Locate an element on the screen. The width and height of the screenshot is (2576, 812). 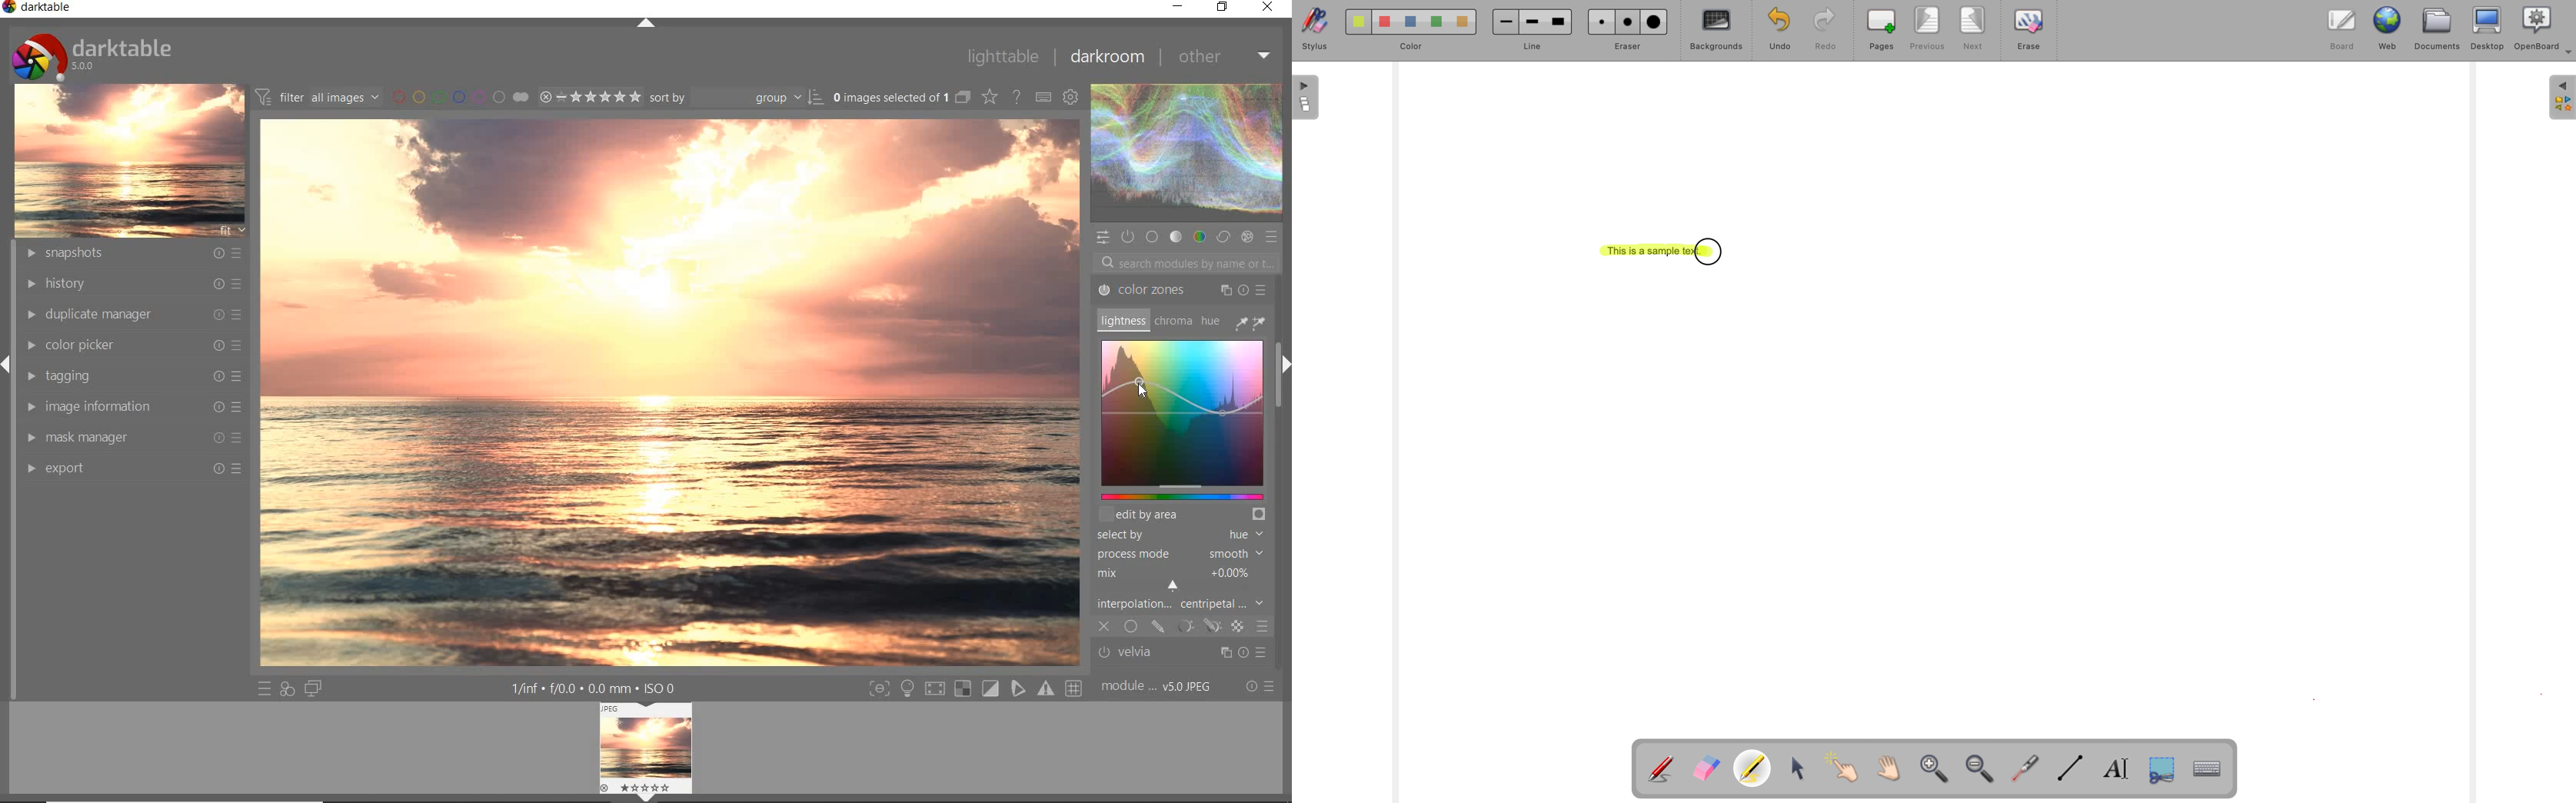
backgrounds is located at coordinates (1712, 30).